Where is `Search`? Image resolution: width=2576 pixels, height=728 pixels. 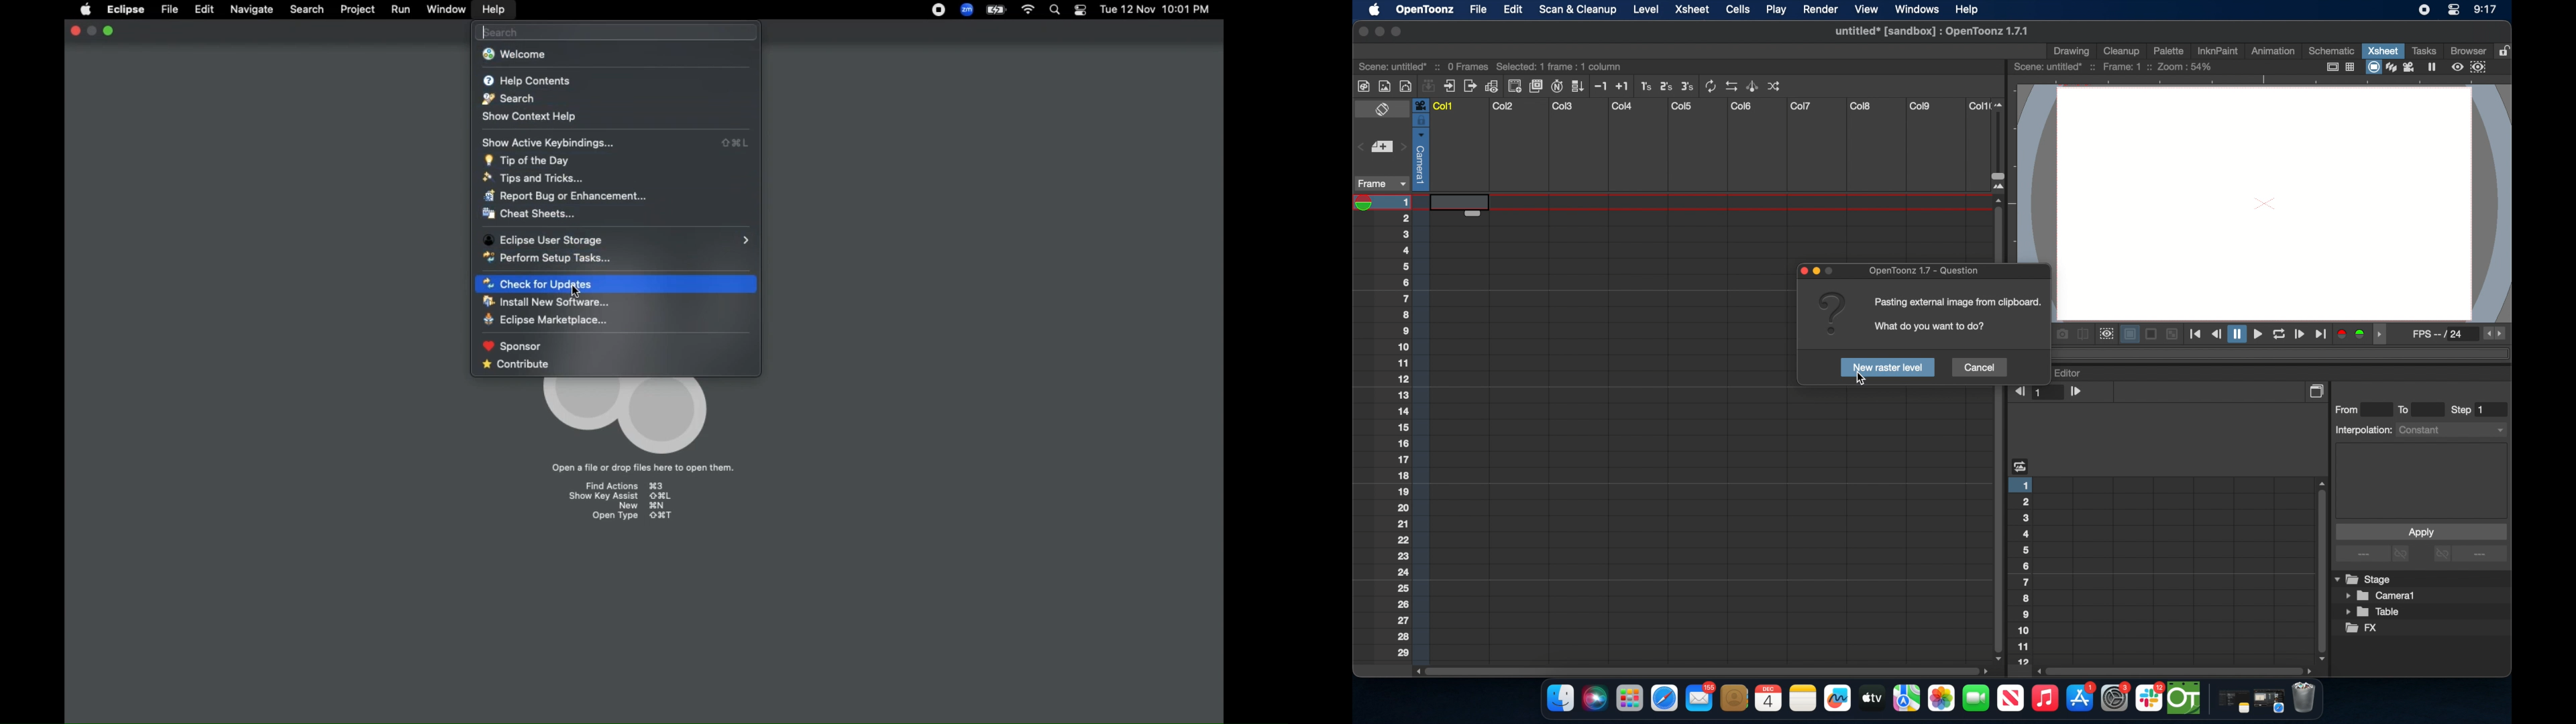
Search is located at coordinates (616, 99).